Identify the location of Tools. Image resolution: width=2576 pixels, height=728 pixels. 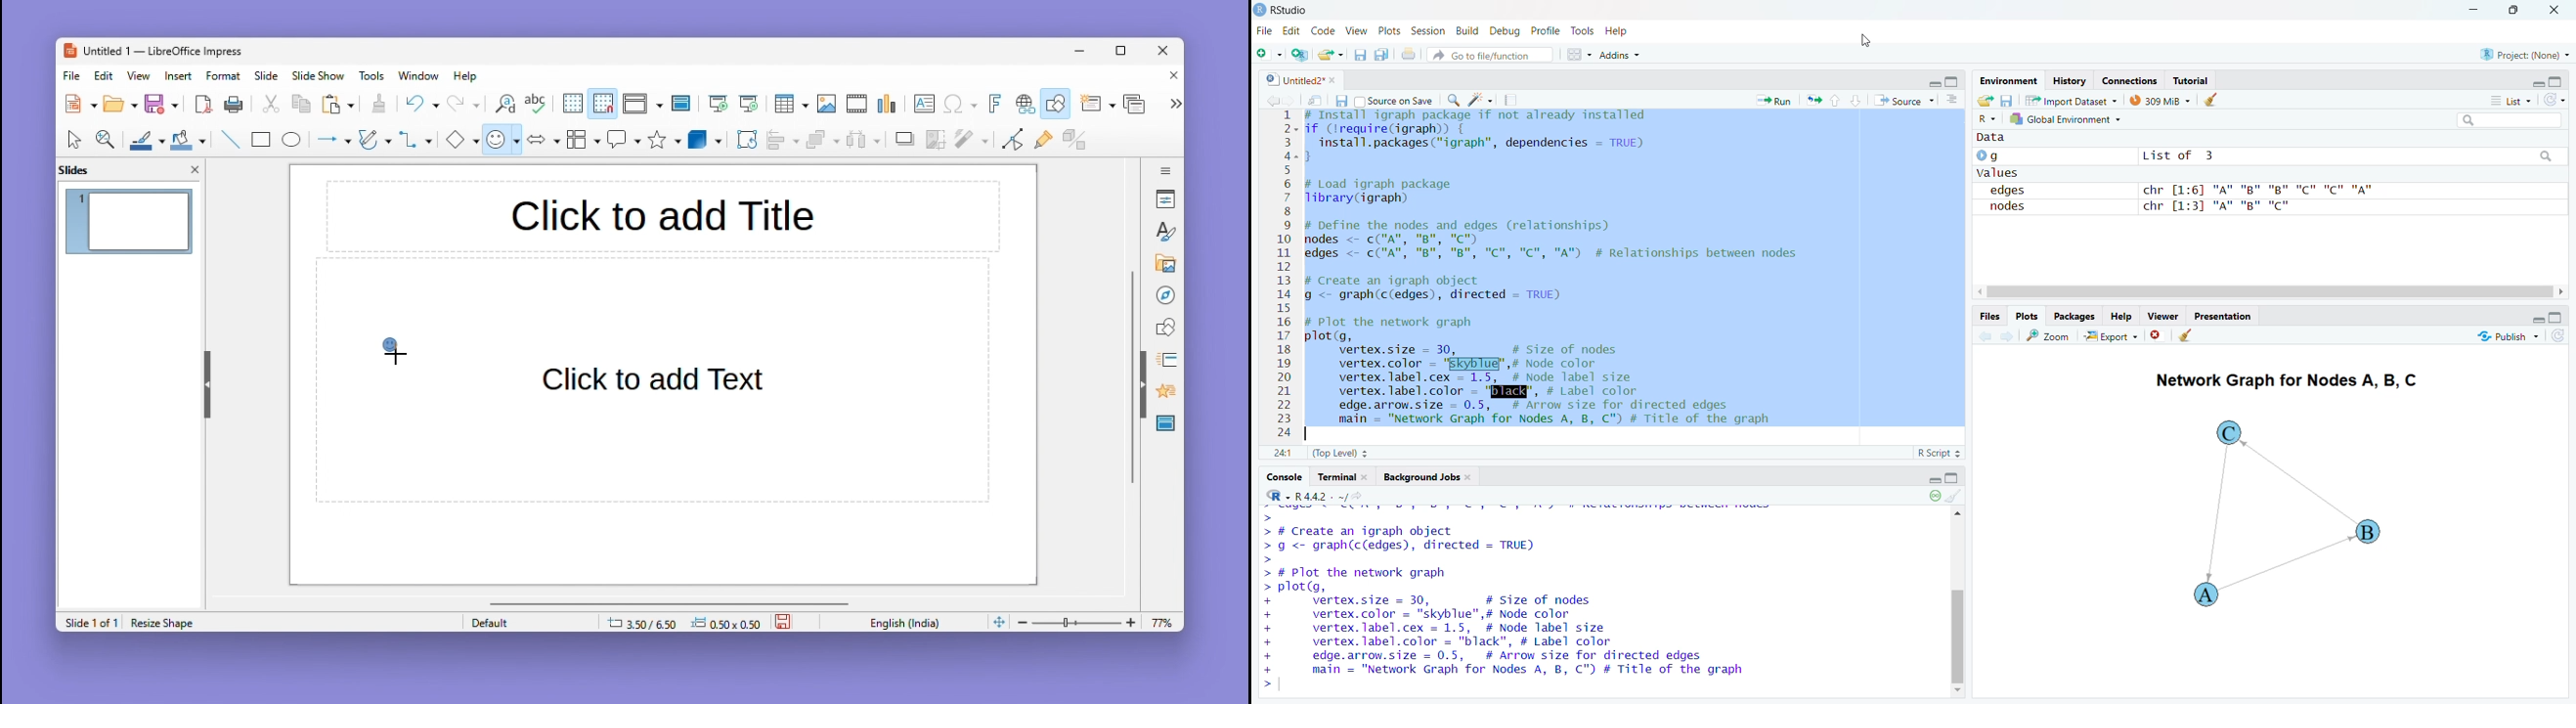
(374, 75).